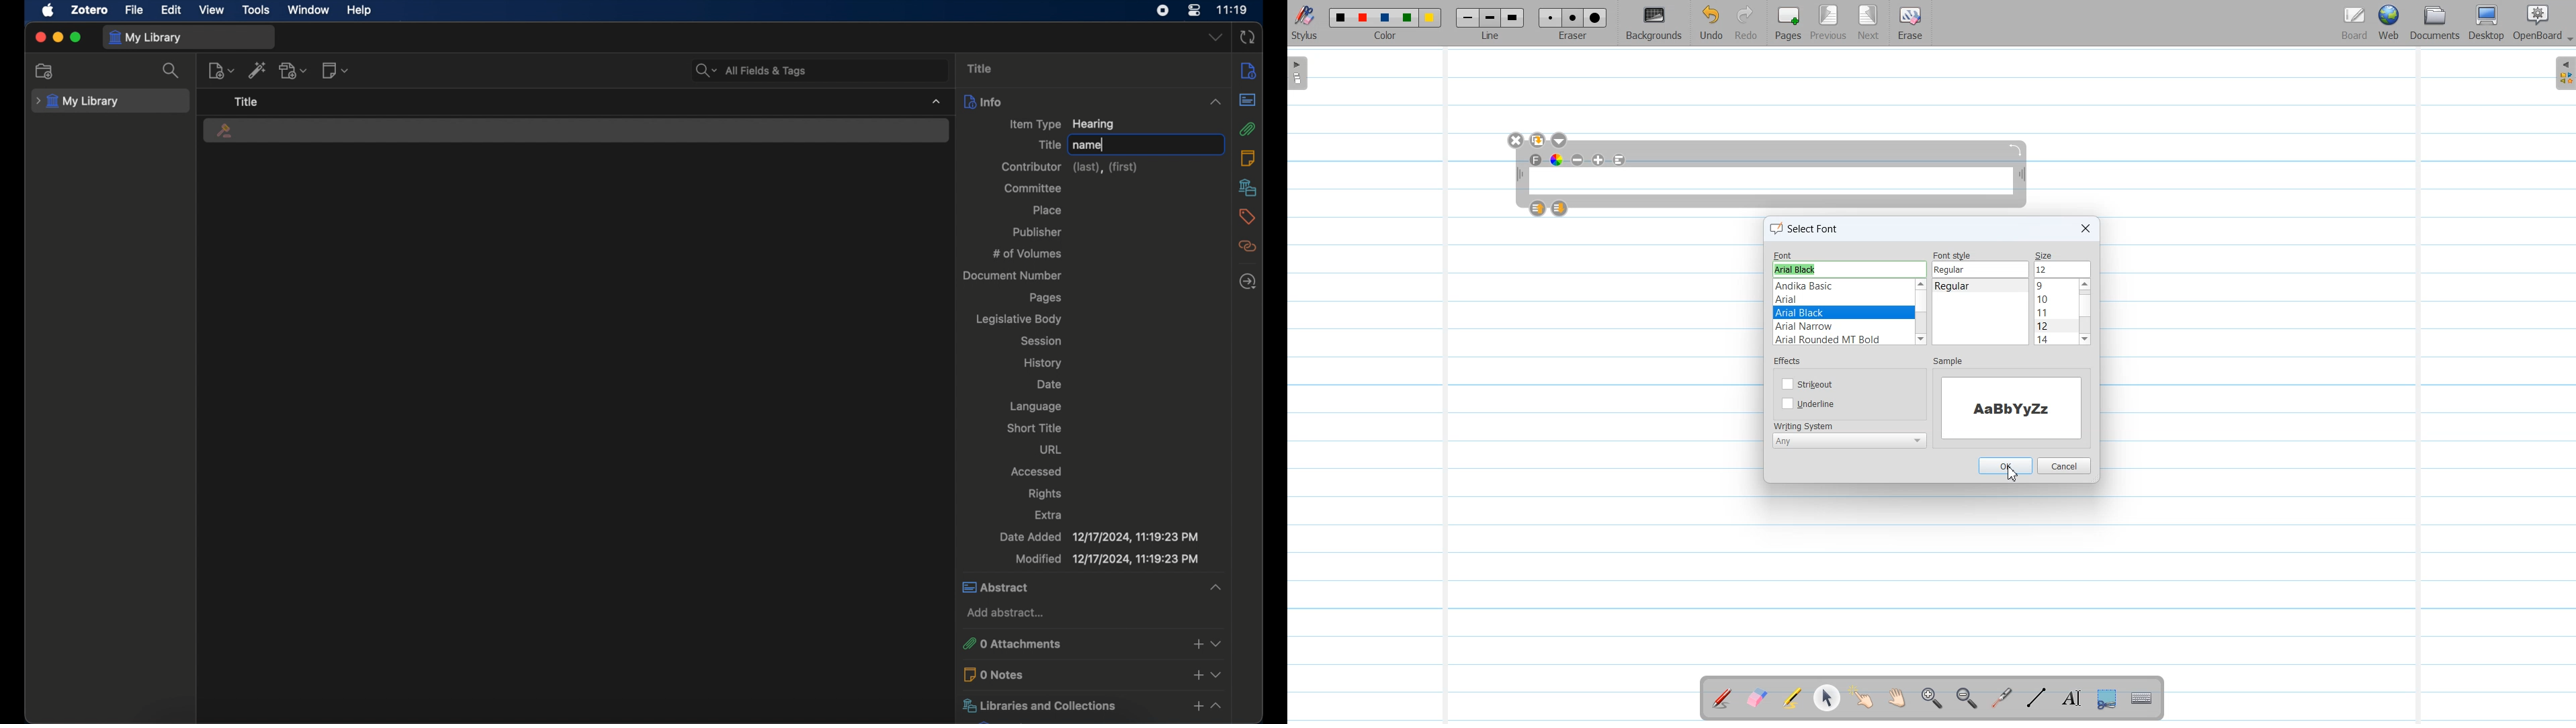  Describe the element at coordinates (1982, 264) in the screenshot. I see `Font style name` at that location.